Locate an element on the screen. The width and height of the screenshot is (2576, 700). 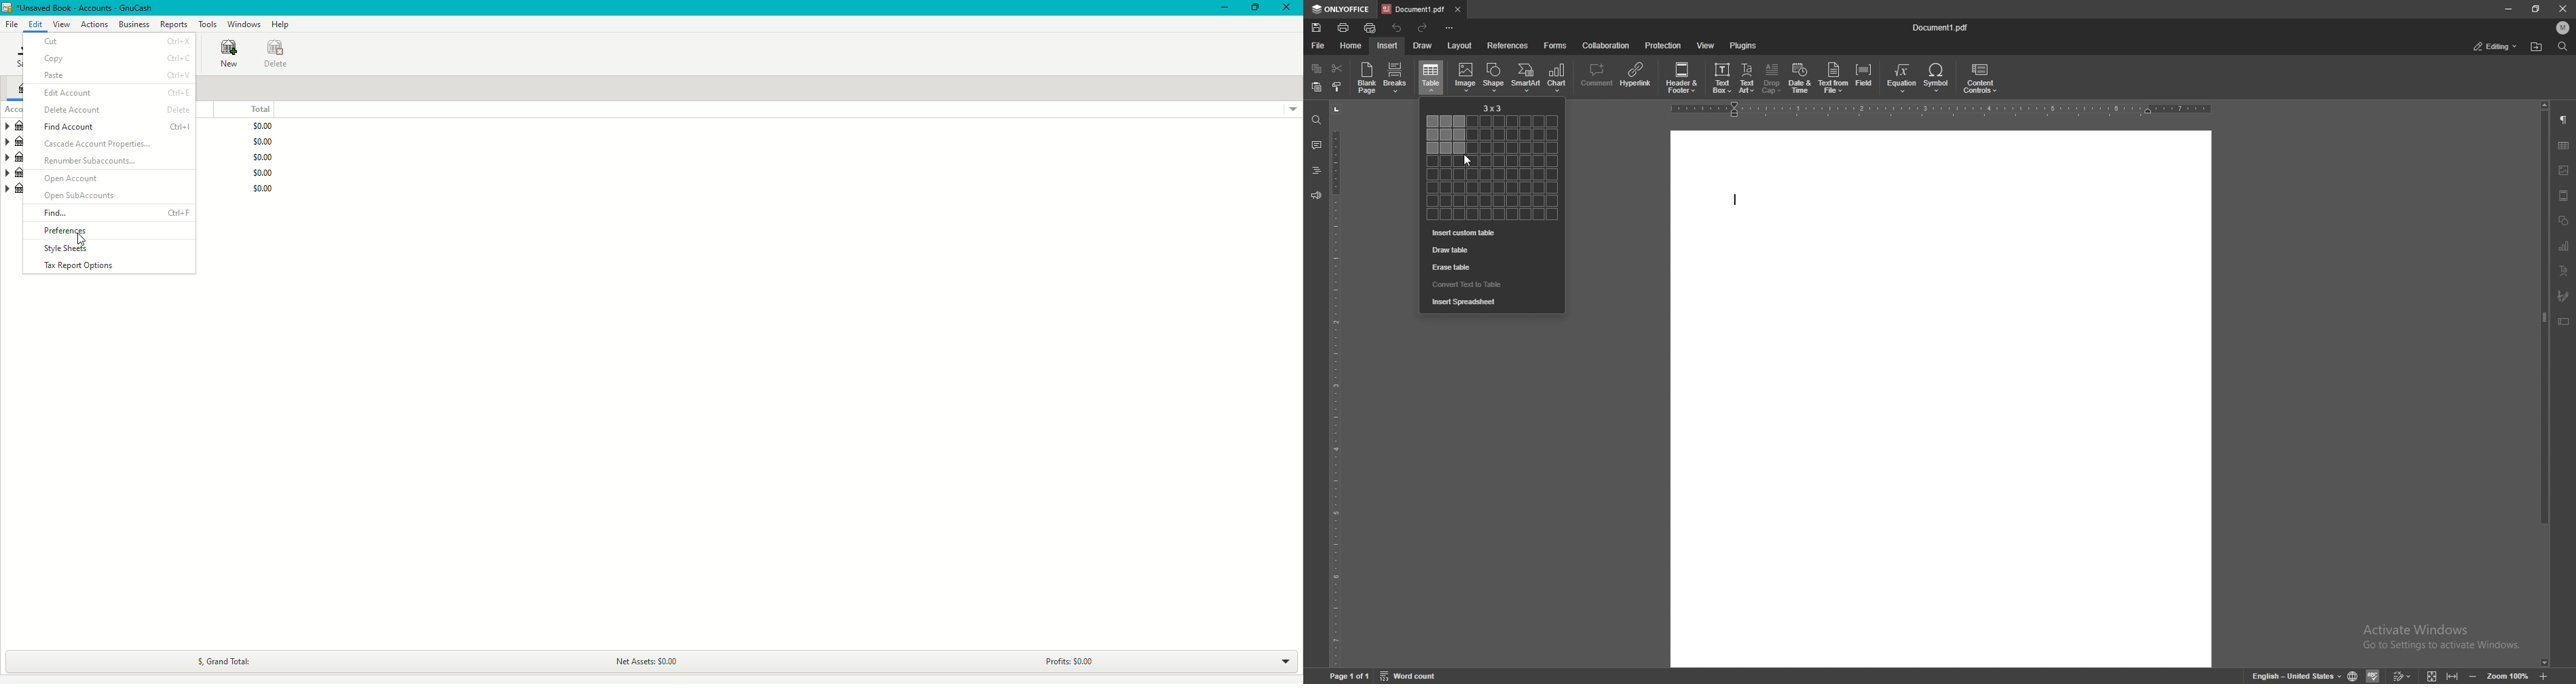
file name is located at coordinates (1942, 27).